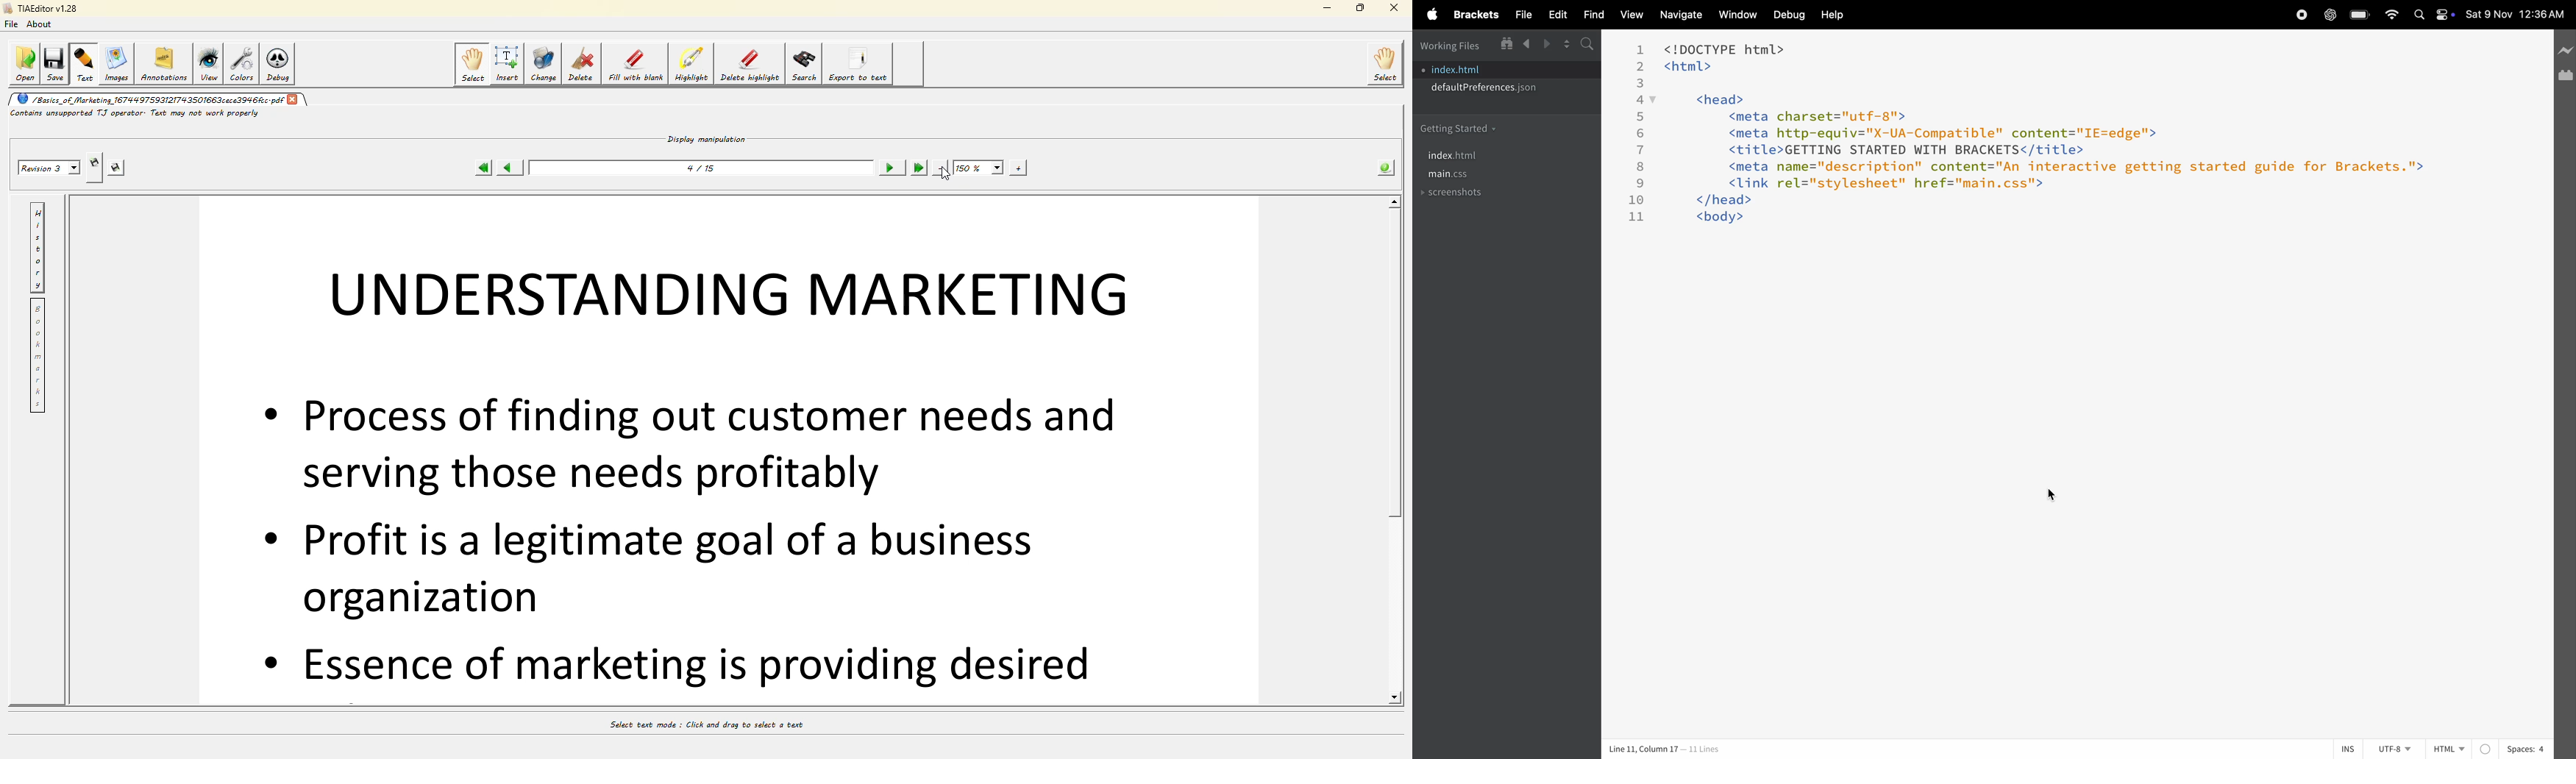 This screenshot has height=784, width=2576. I want to click on wifi, so click(2393, 16).